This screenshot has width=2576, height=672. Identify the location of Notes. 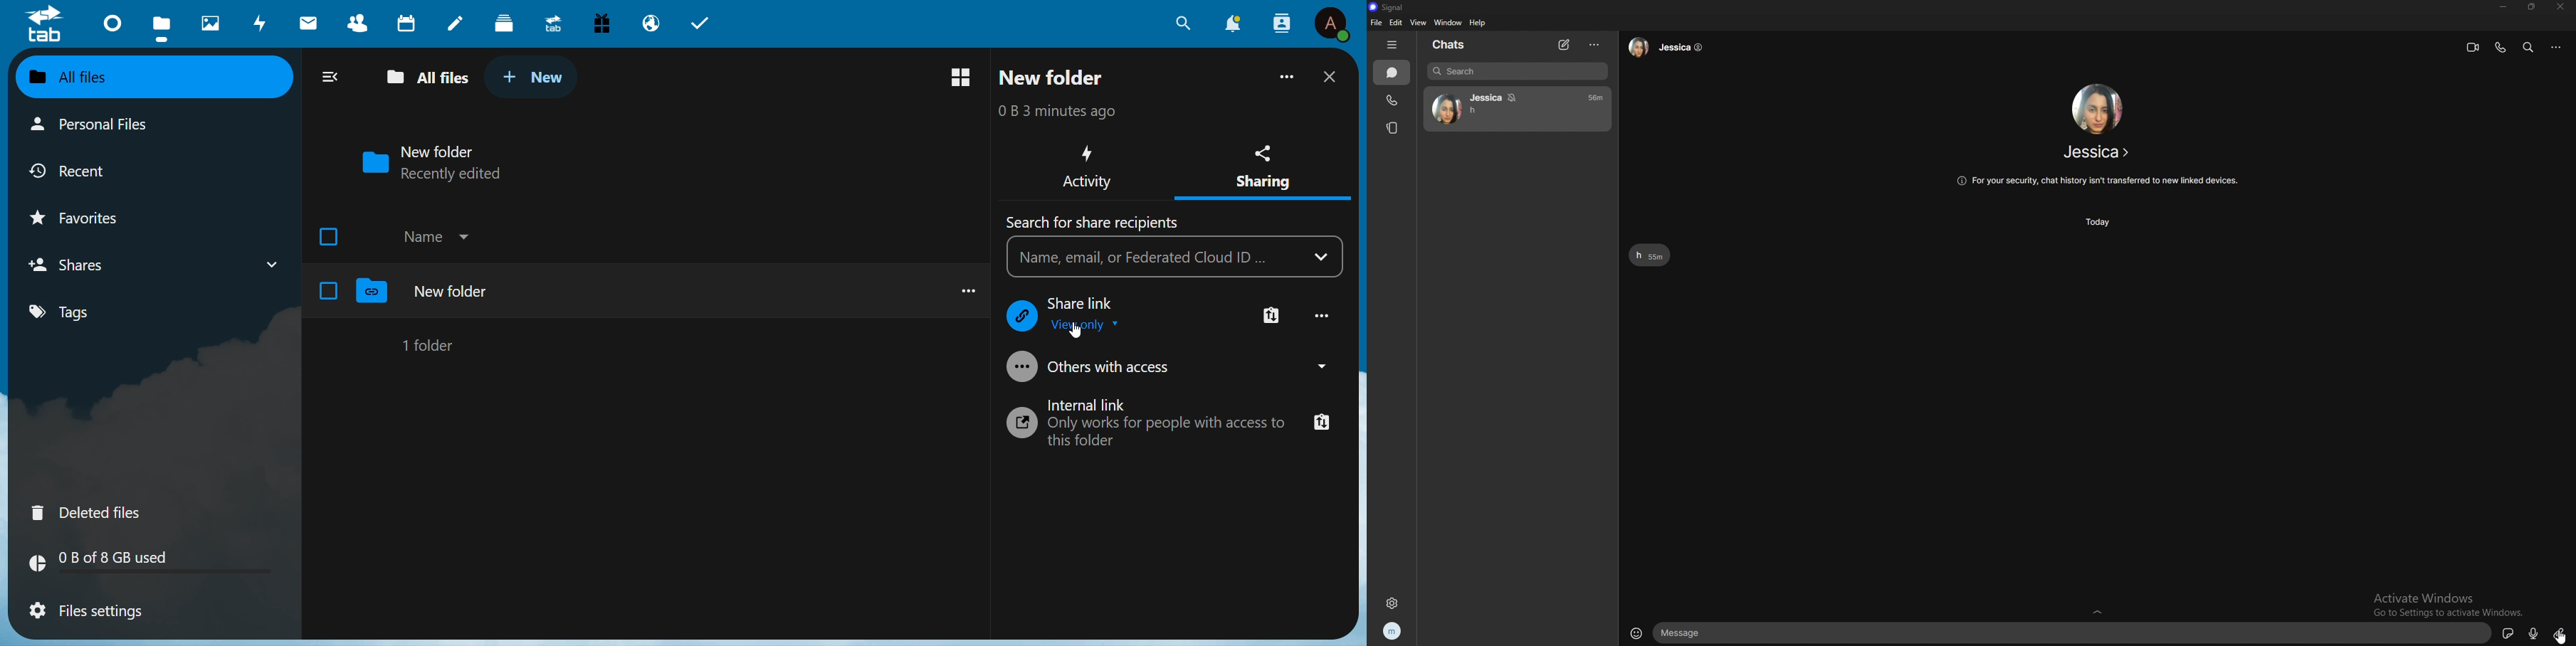
(453, 20).